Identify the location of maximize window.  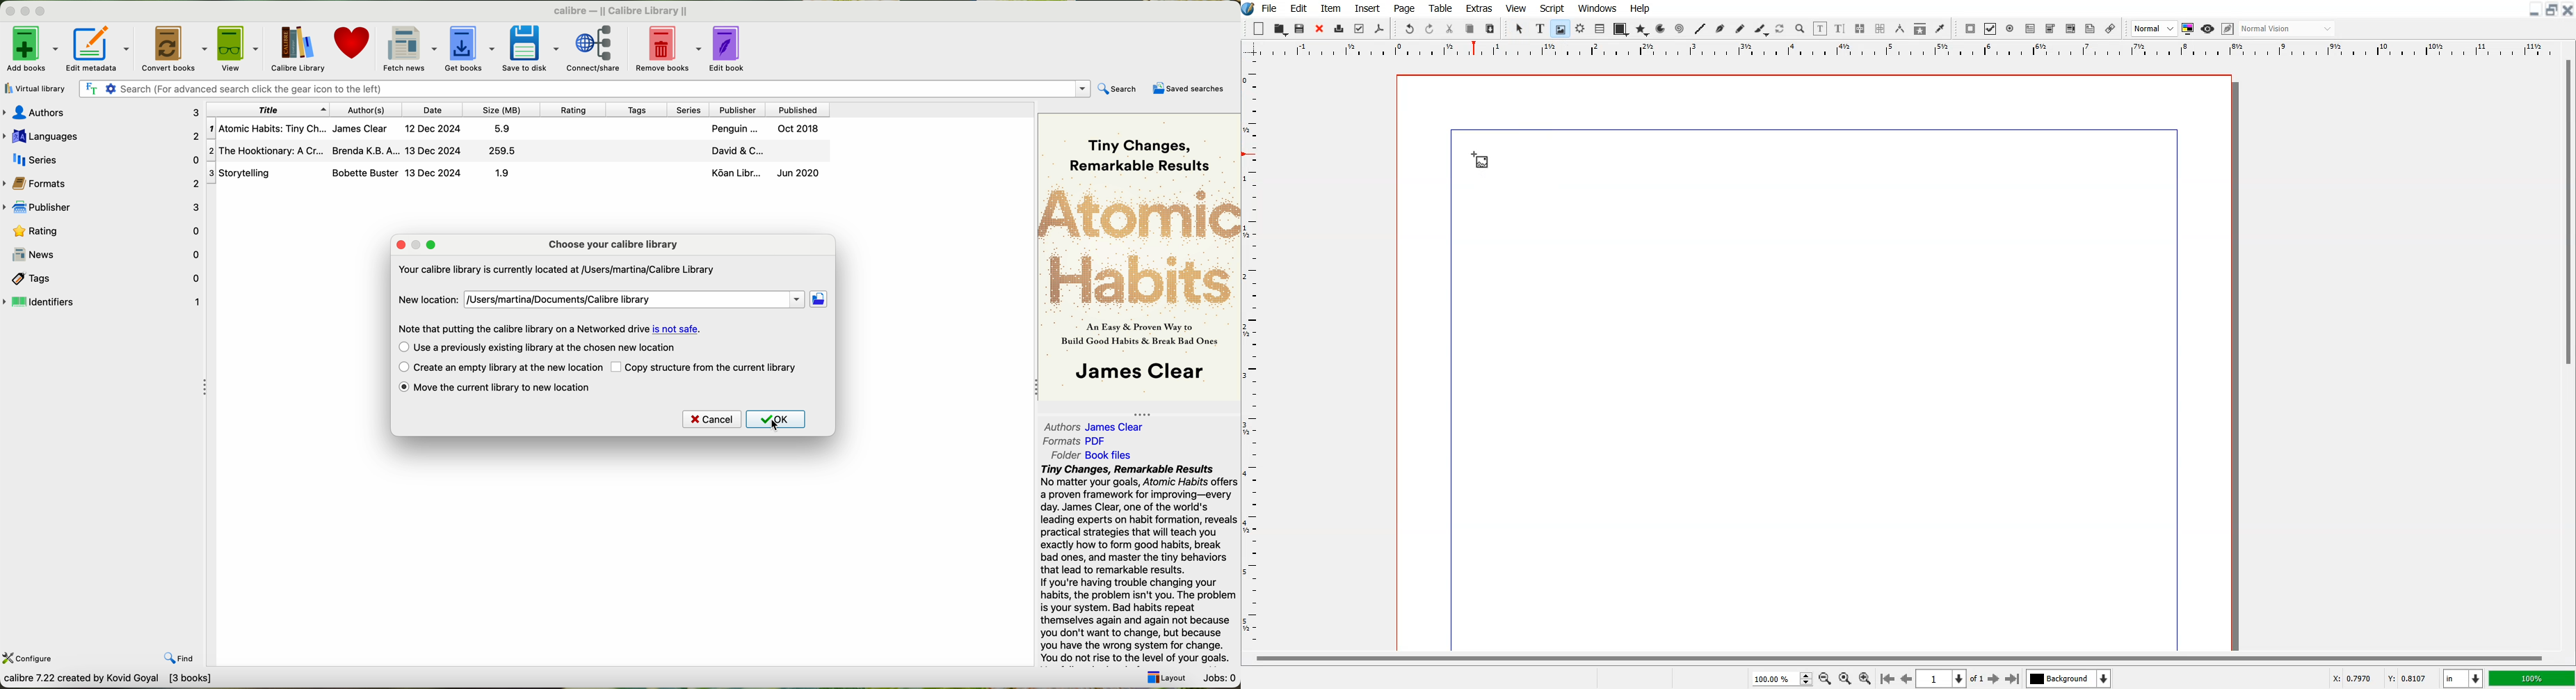
(432, 244).